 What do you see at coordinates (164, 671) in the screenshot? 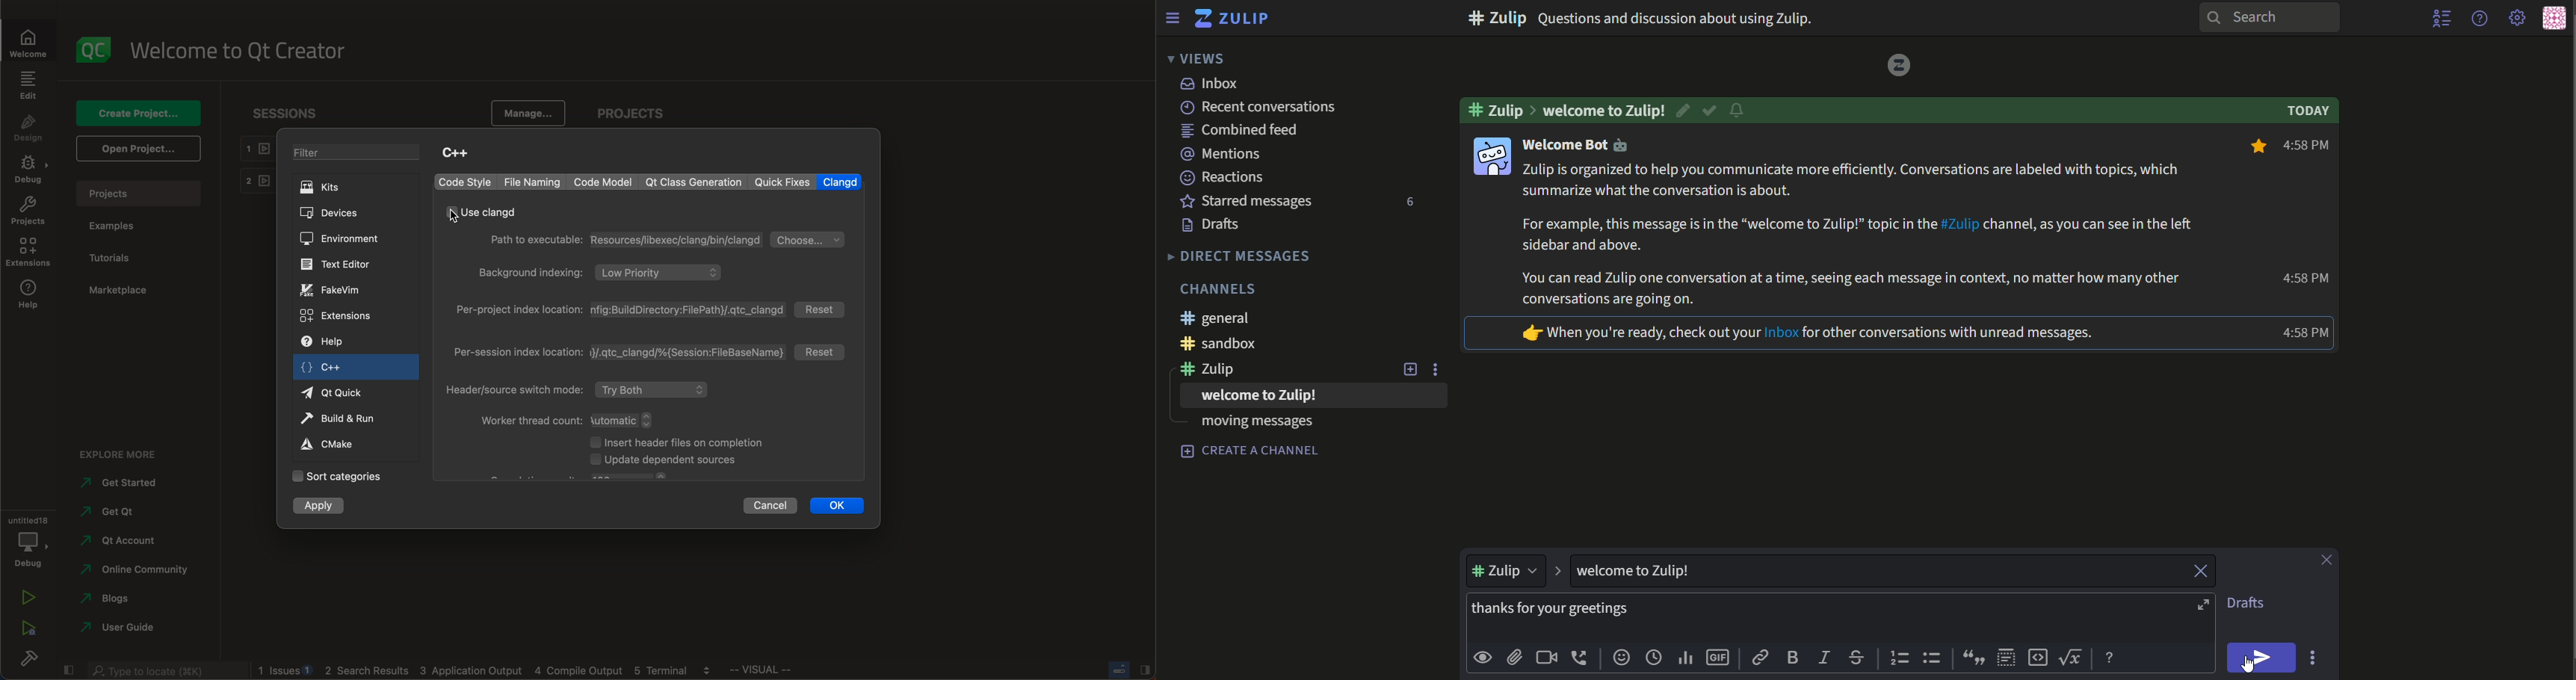
I see `searchbar` at bounding box center [164, 671].